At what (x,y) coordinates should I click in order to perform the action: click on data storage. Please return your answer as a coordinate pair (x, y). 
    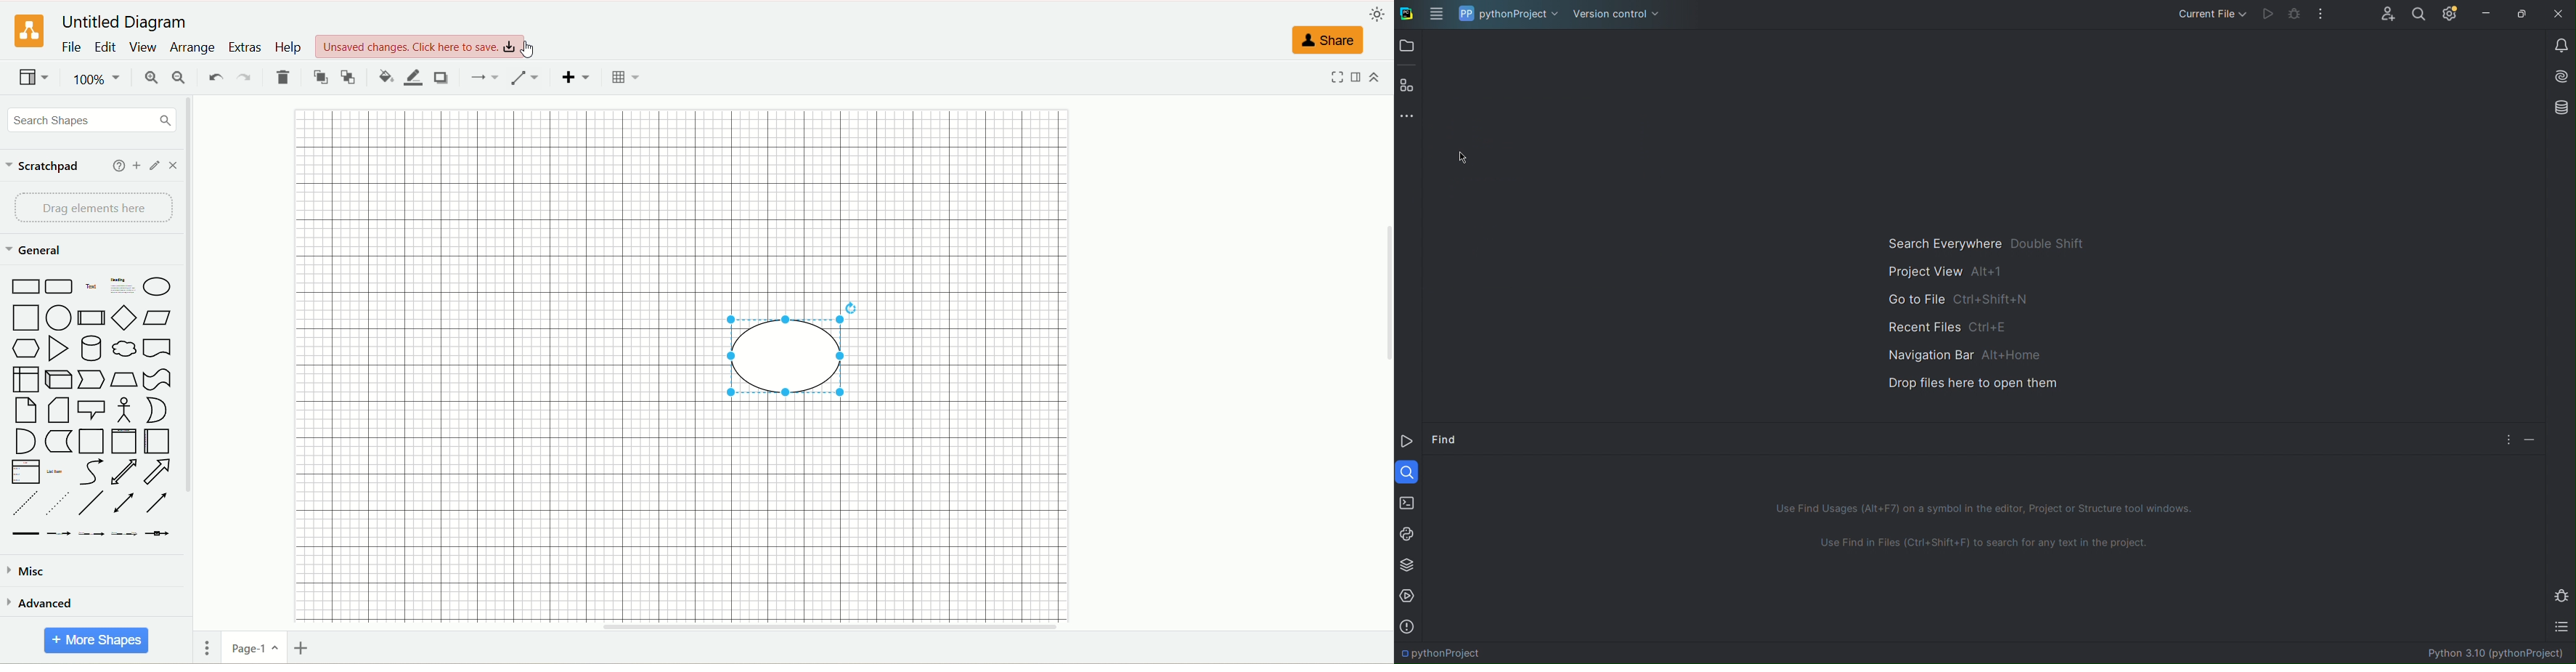
    Looking at the image, I should click on (57, 441).